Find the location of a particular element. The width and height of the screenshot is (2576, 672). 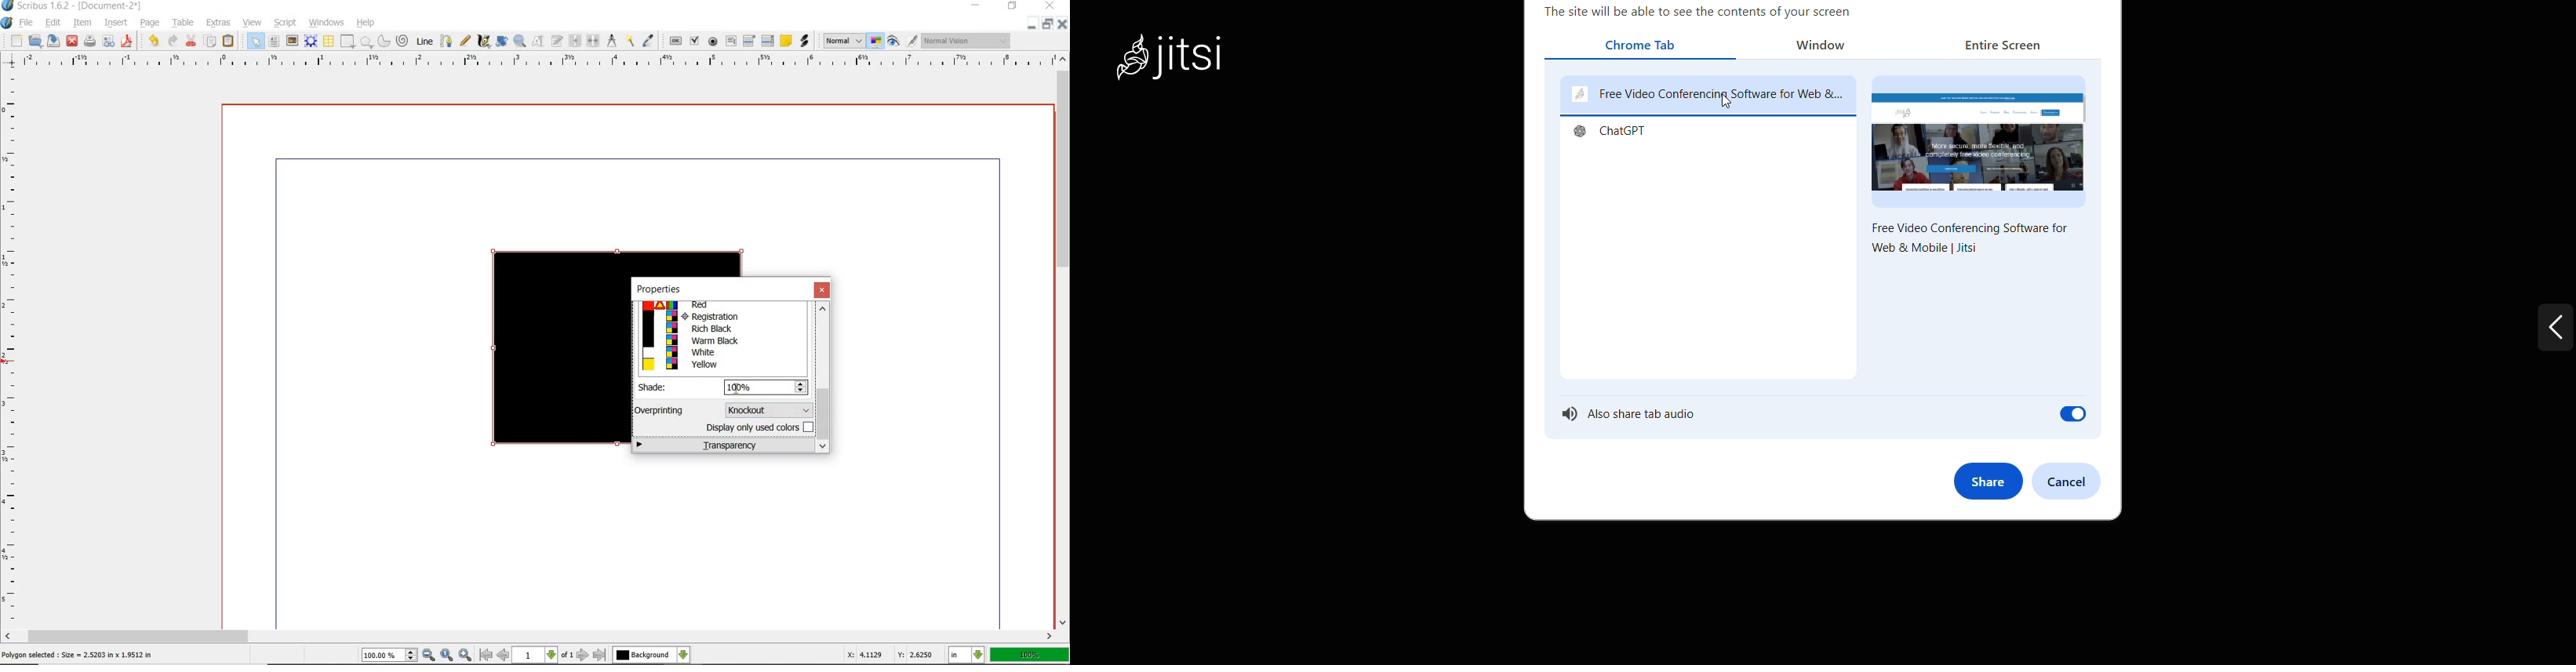

file is located at coordinates (27, 24).